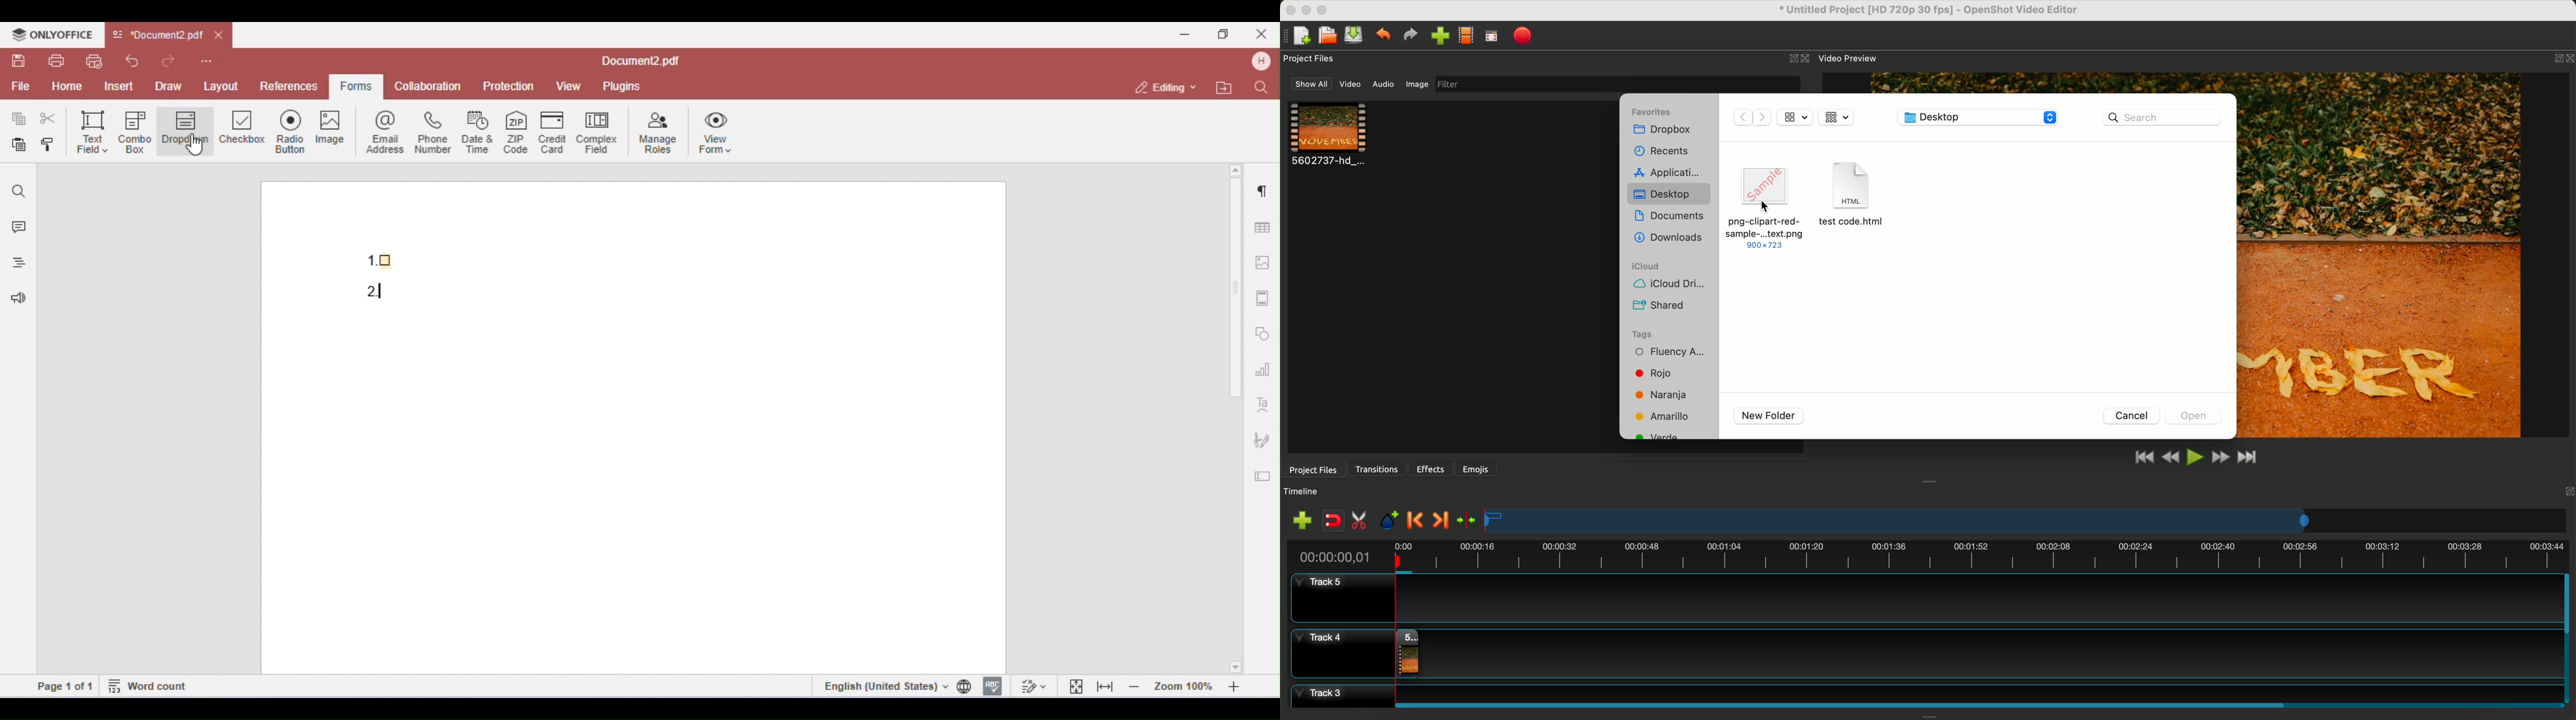 This screenshot has height=728, width=2576. What do you see at coordinates (1666, 395) in the screenshot?
I see `Naranja` at bounding box center [1666, 395].